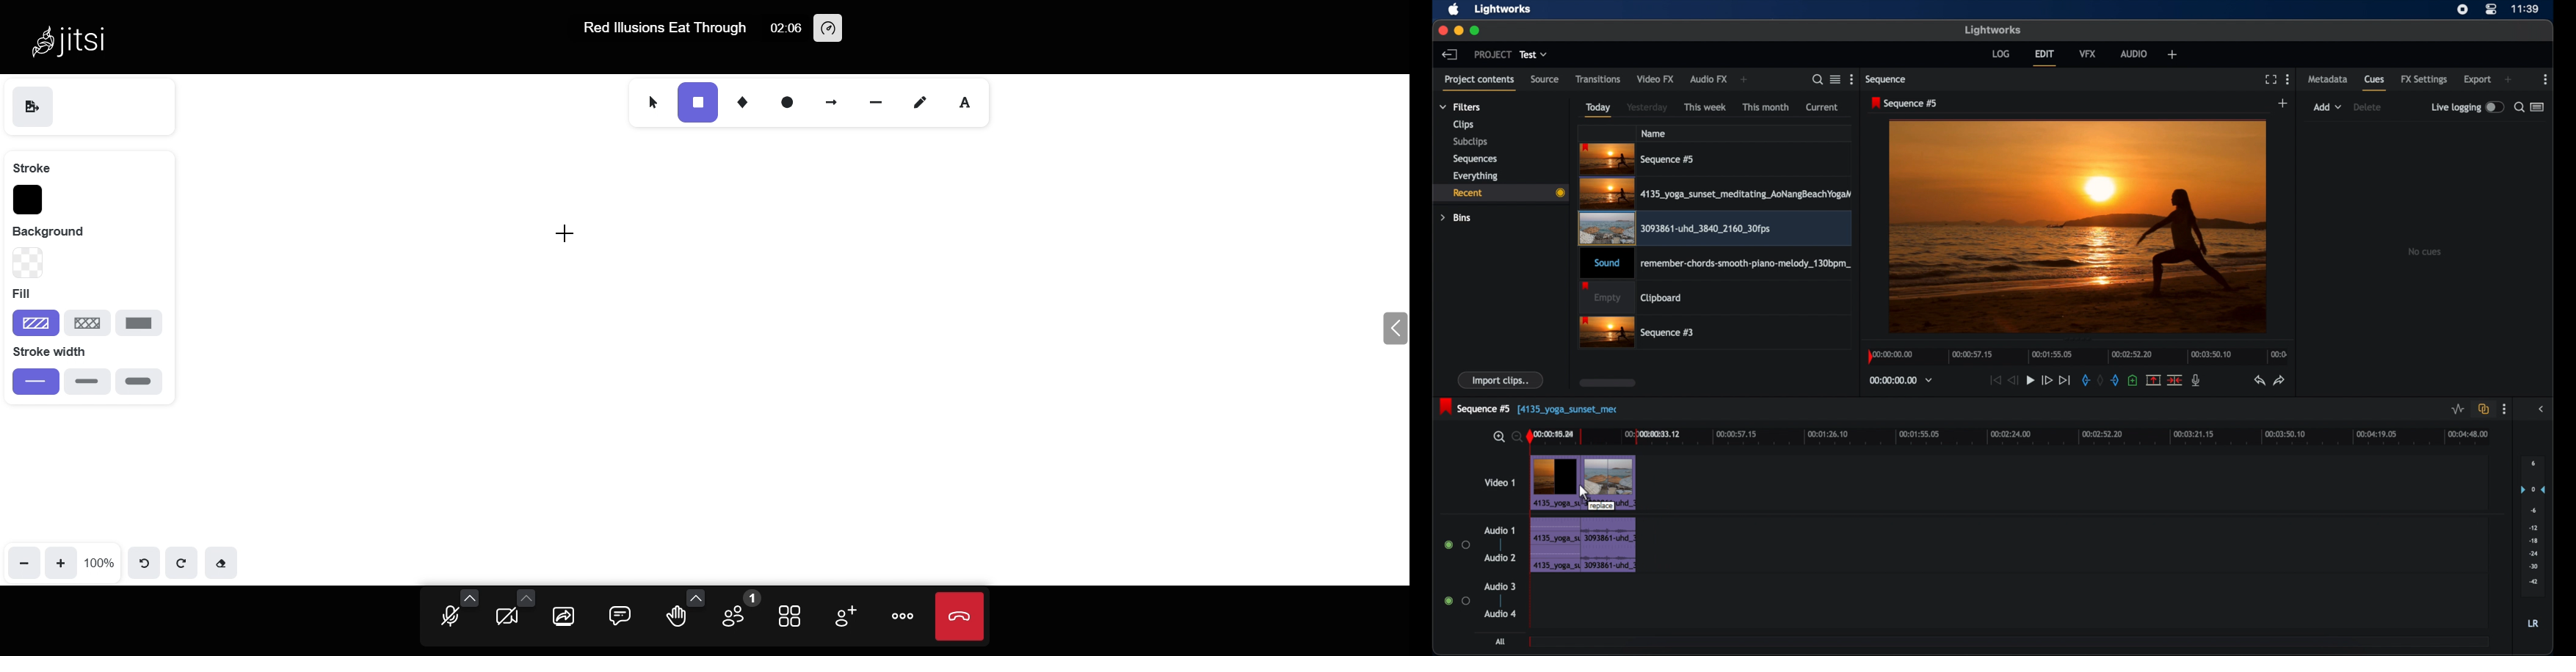 The height and width of the screenshot is (672, 2576). I want to click on delete, so click(2367, 107).